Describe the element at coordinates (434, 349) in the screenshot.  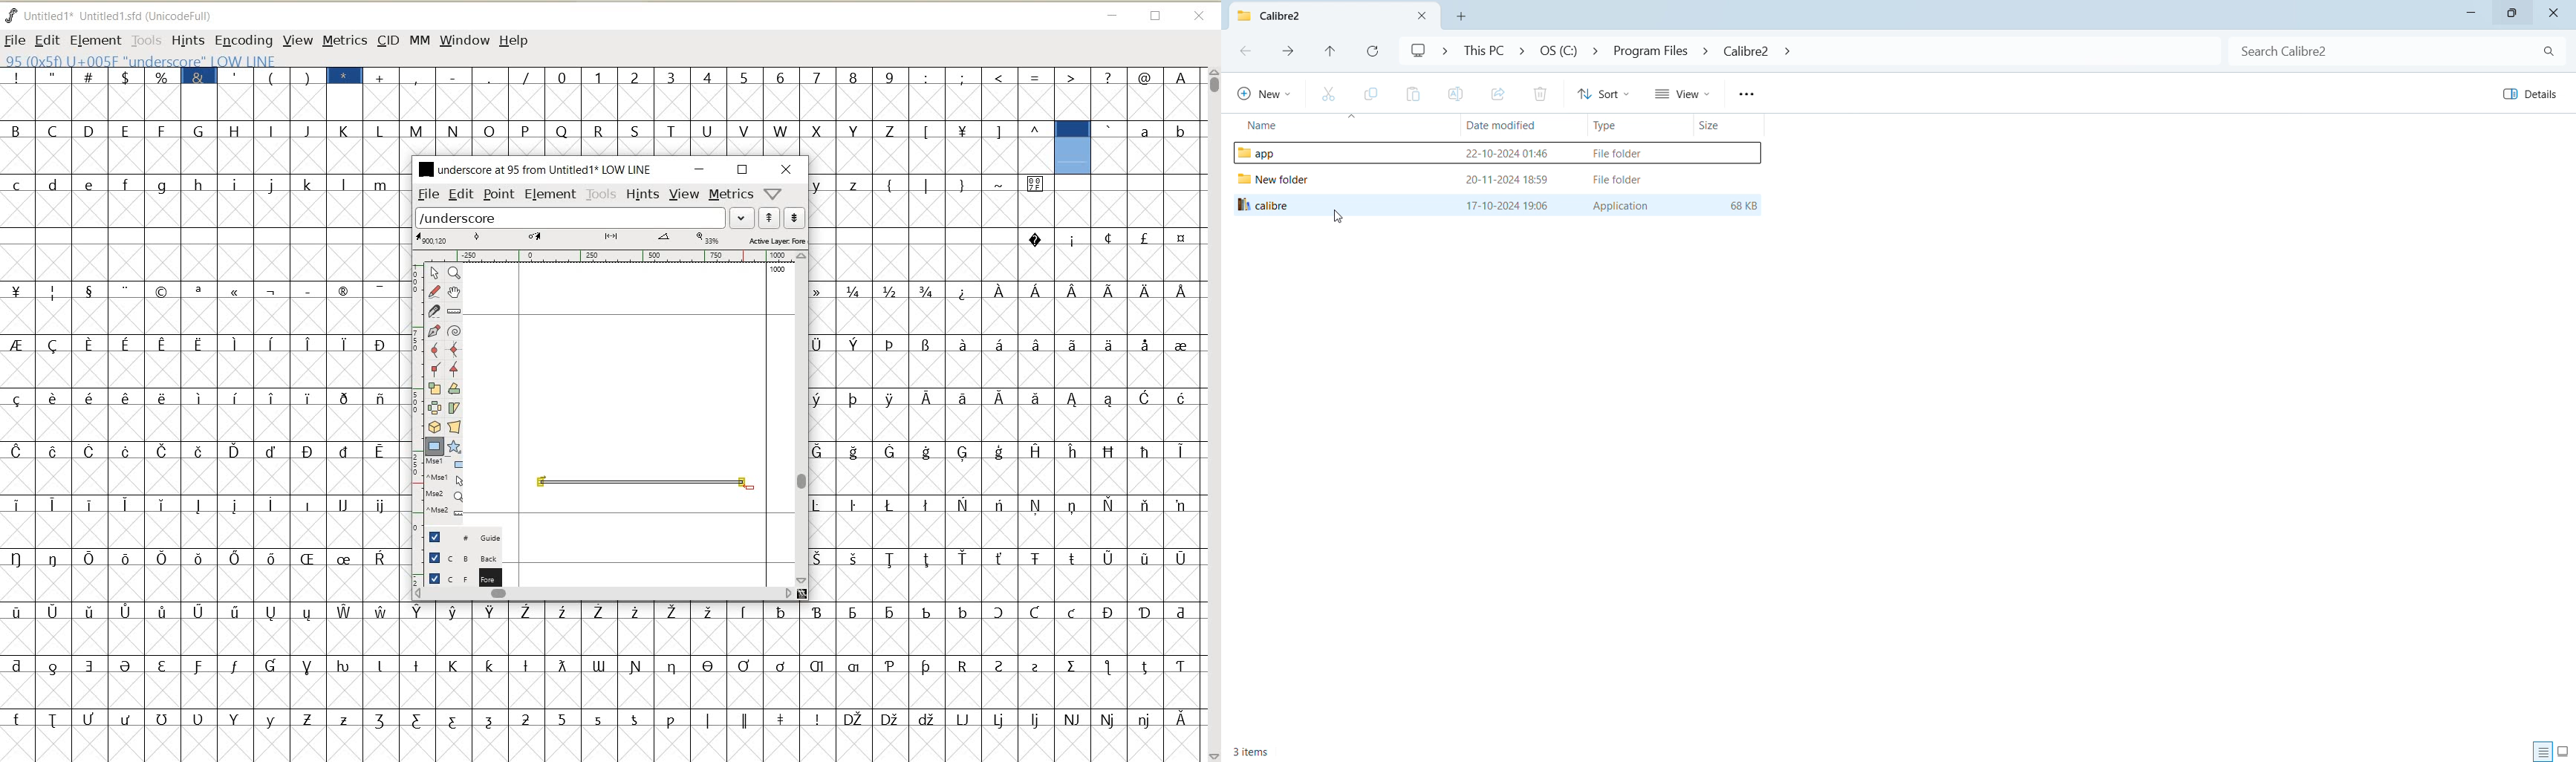
I see `add a curve point` at that location.